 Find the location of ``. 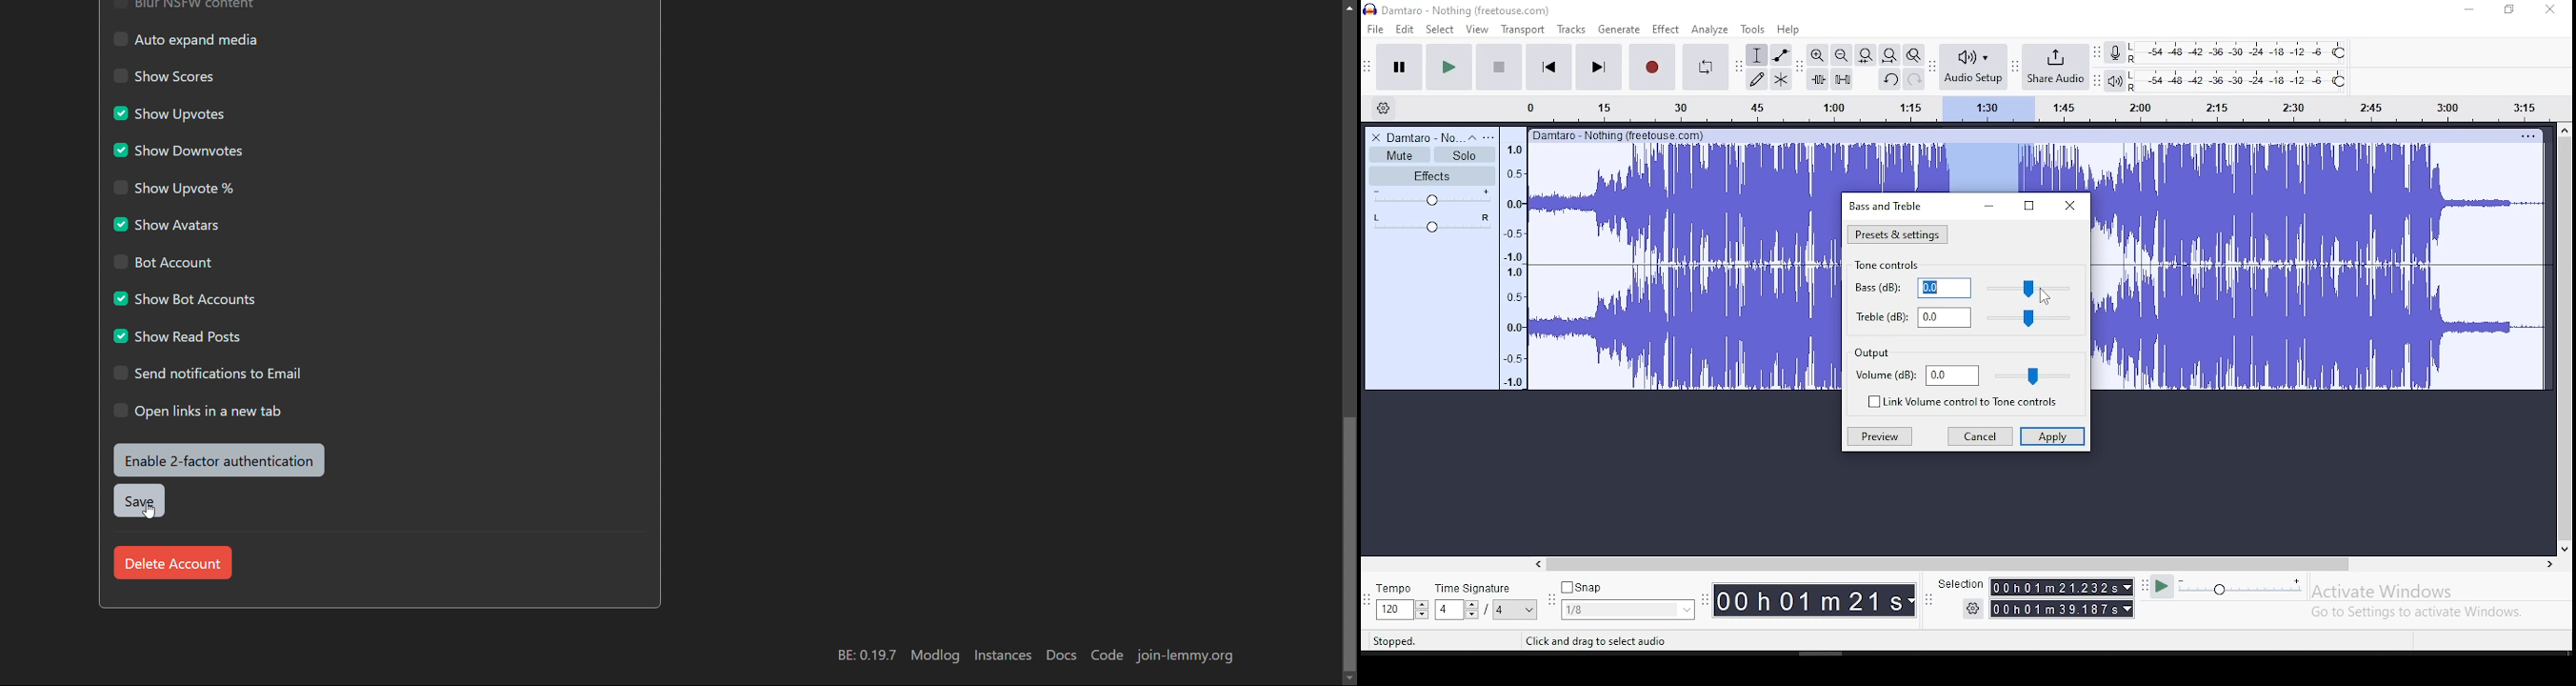

 is located at coordinates (1619, 134).